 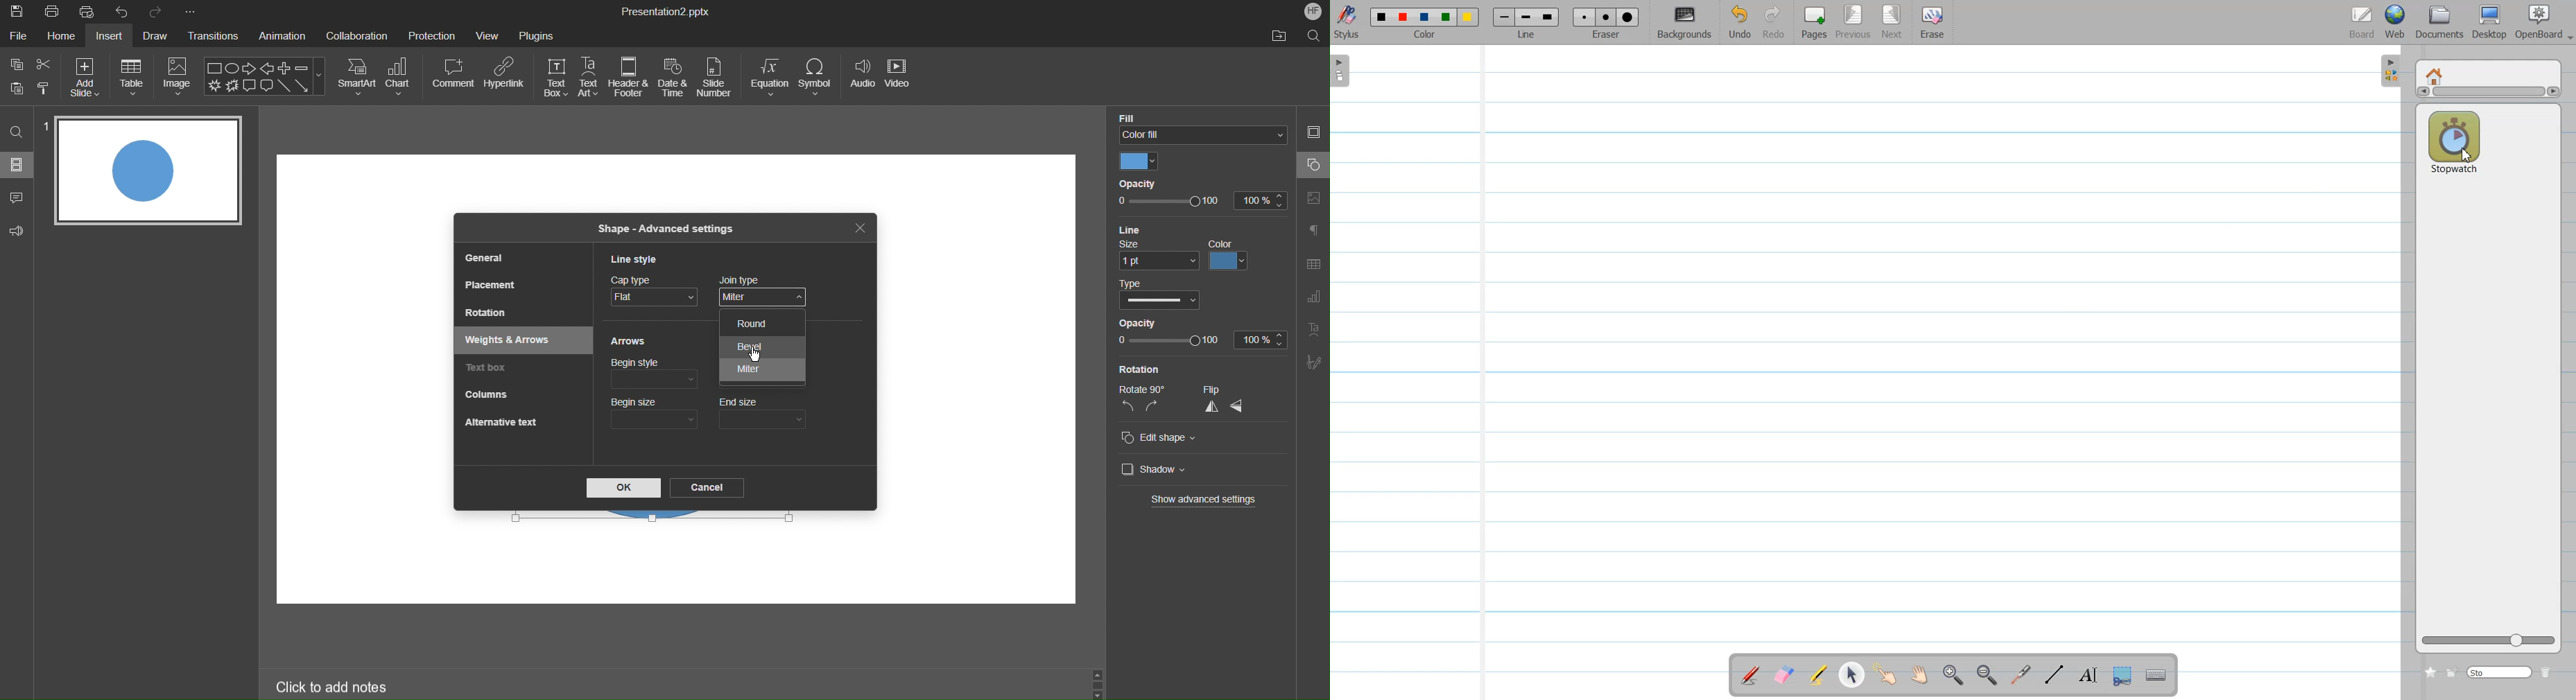 I want to click on workspace, so click(x=361, y=379).